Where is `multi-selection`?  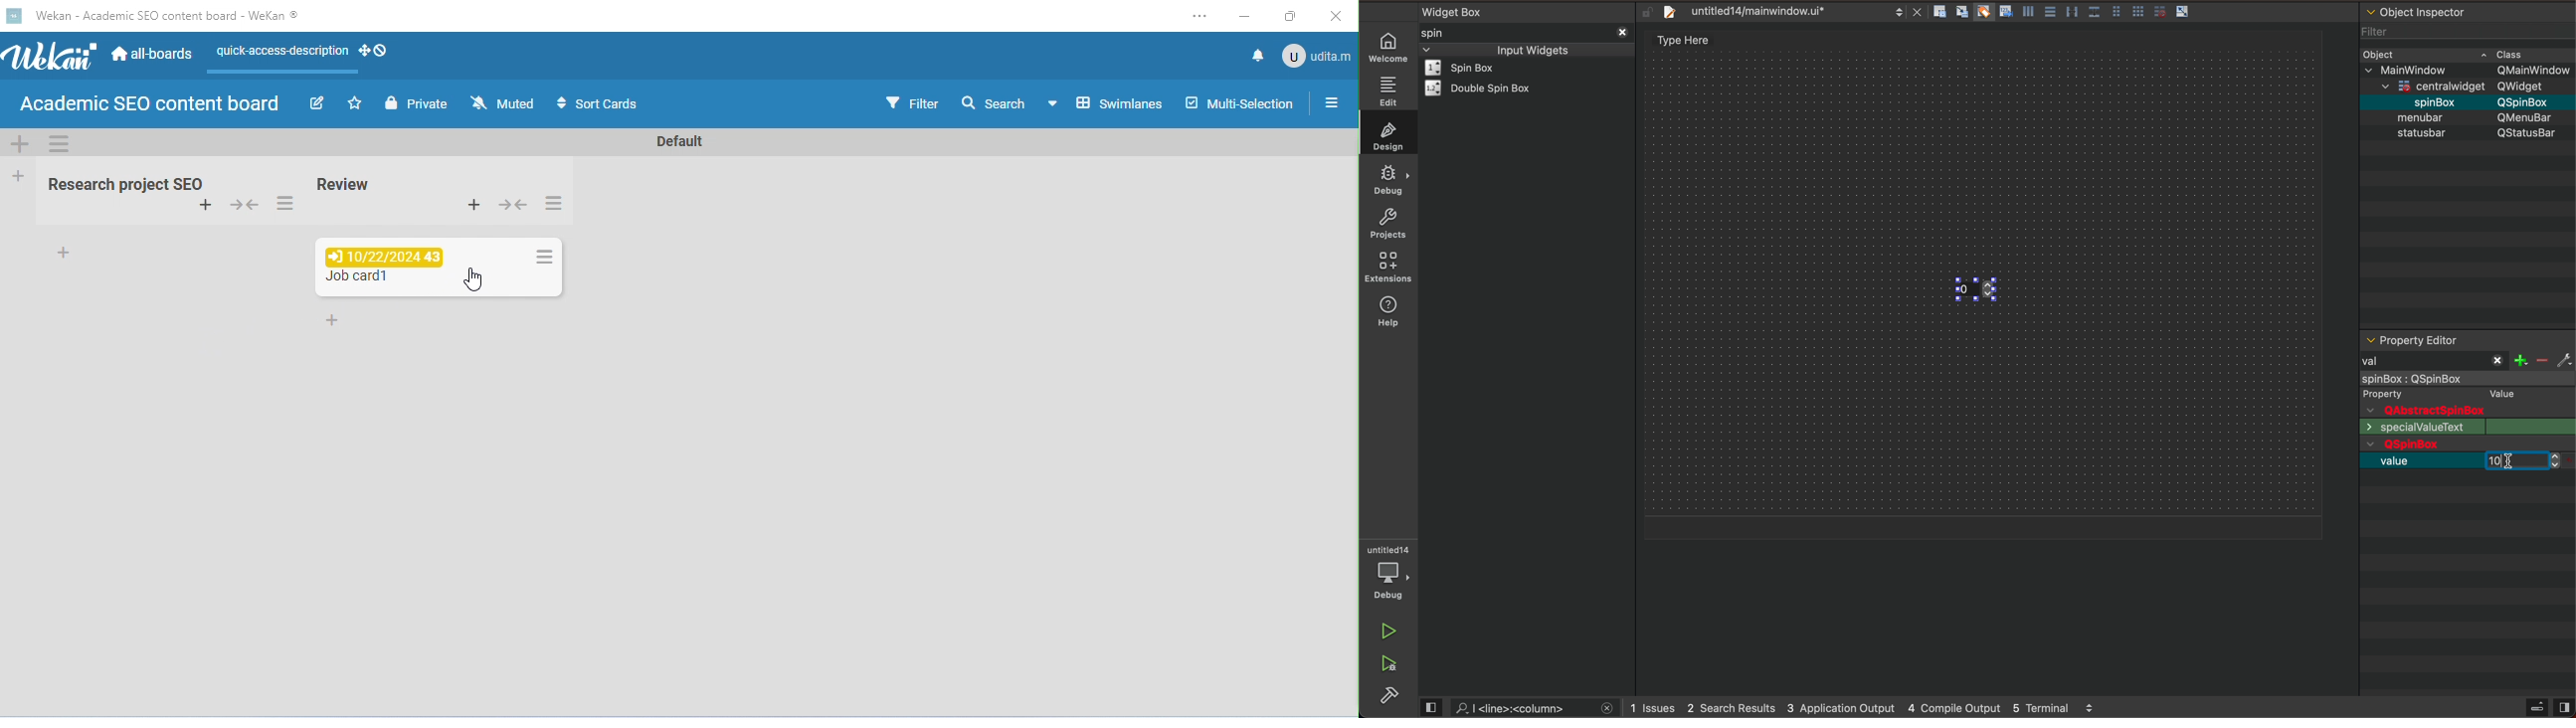 multi-selection is located at coordinates (1238, 102).